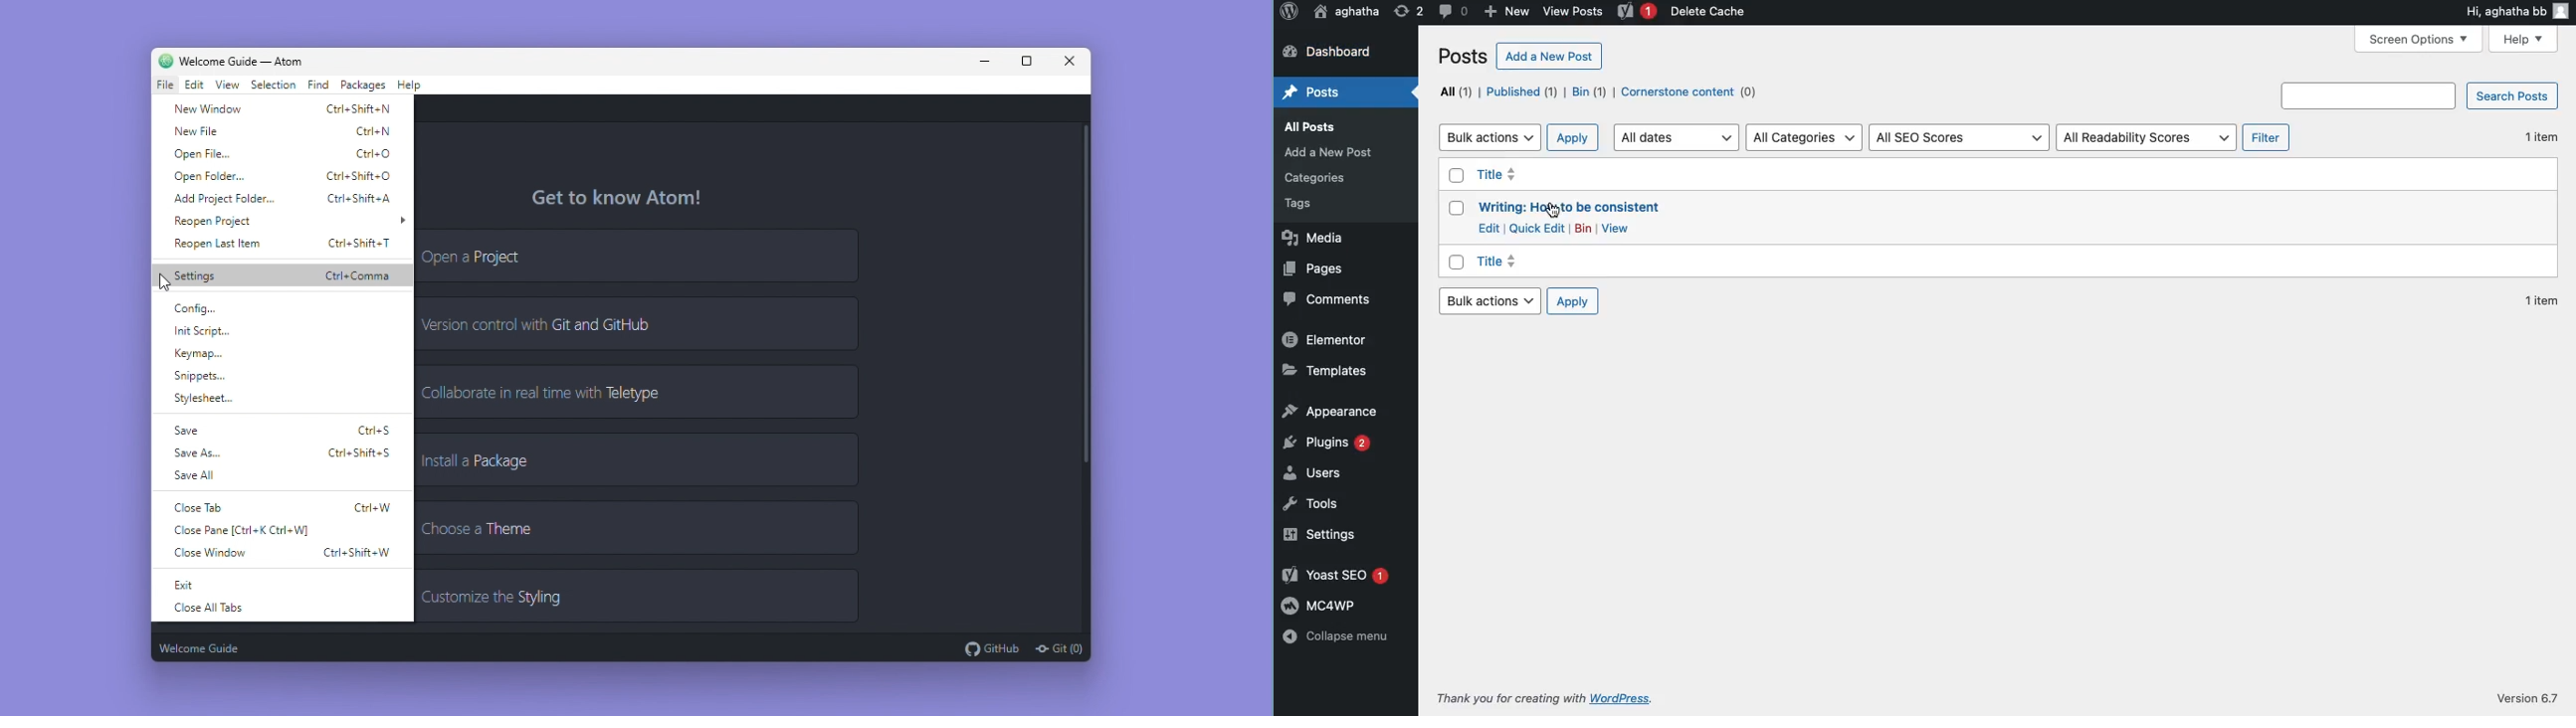 The width and height of the screenshot is (2576, 728). I want to click on Add a New Post, so click(1557, 57).